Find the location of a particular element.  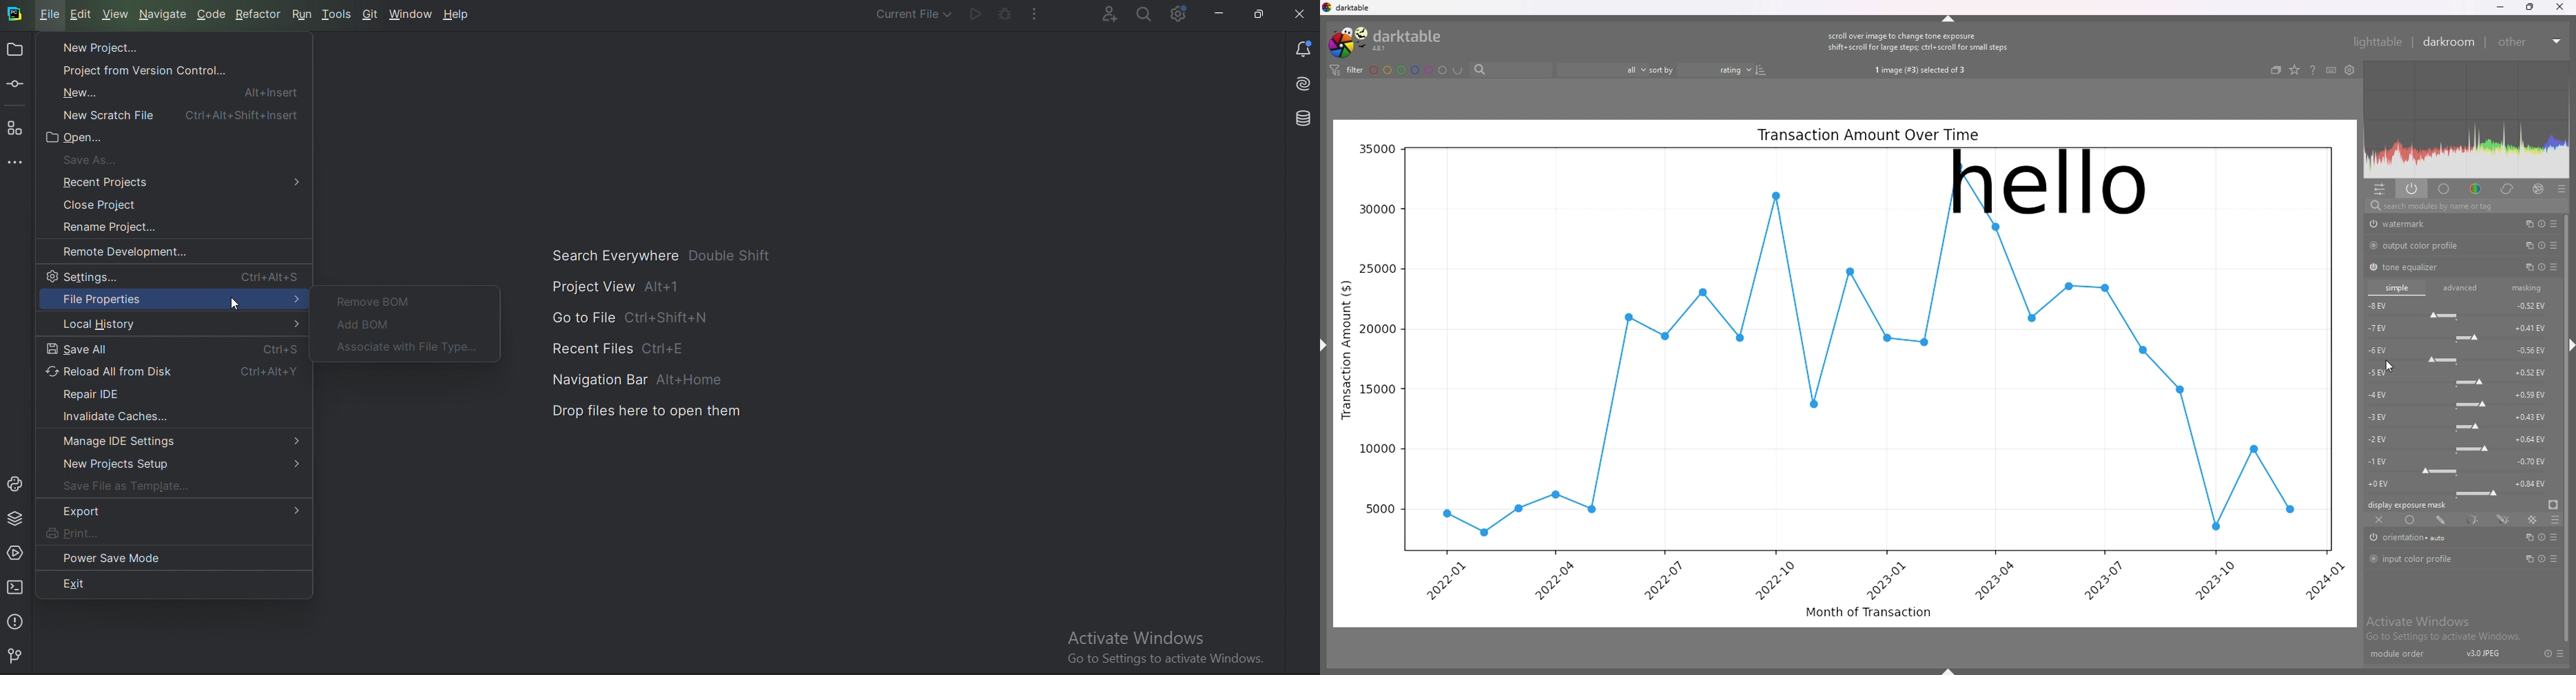

drawn mask is located at coordinates (2442, 520).